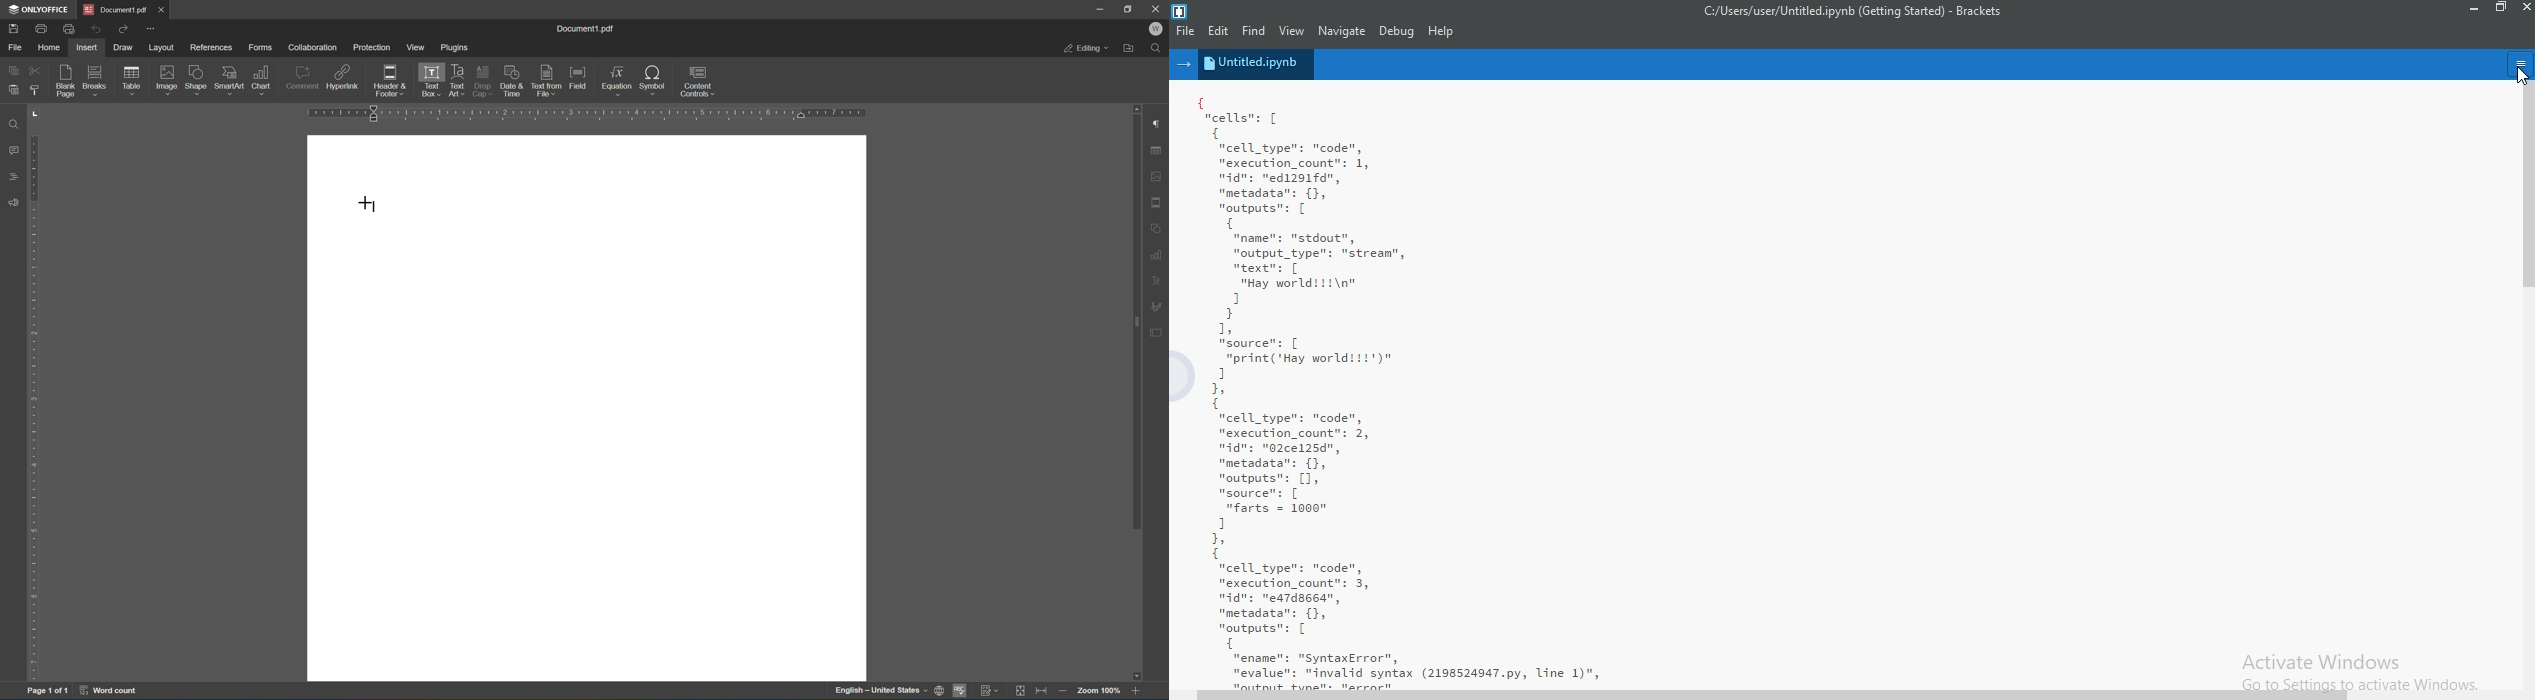 Image resolution: width=2548 pixels, height=700 pixels. I want to click on symbol, so click(656, 81).